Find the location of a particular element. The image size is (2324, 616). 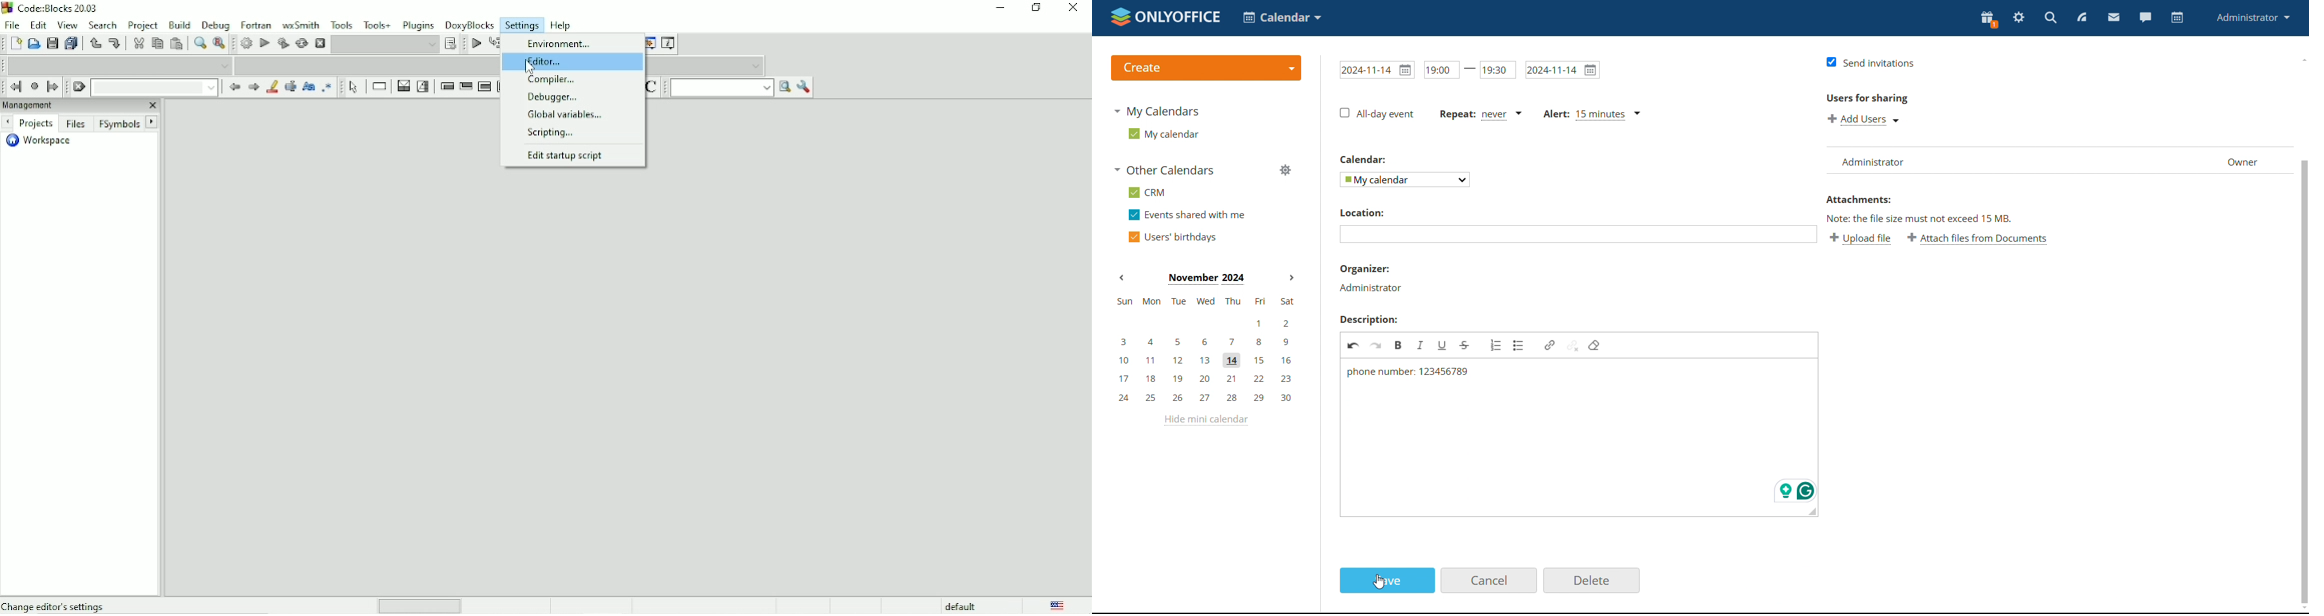

attach files is located at coordinates (1979, 240).